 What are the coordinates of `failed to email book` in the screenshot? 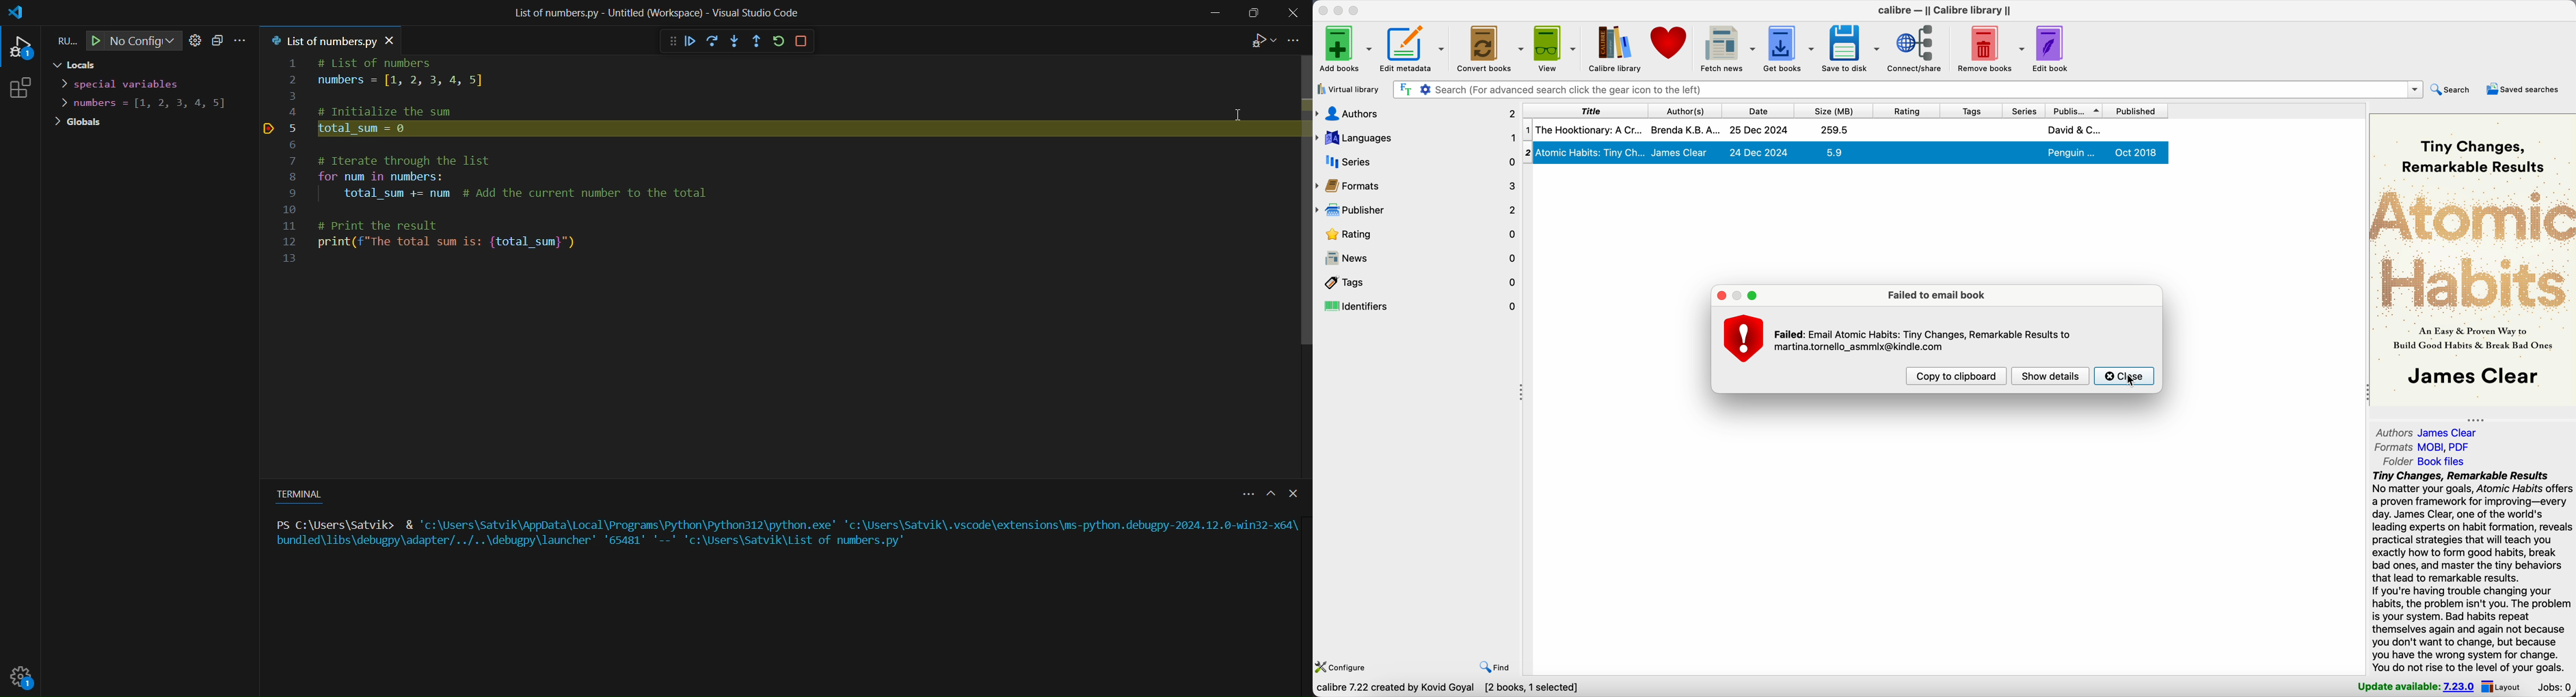 It's located at (1940, 295).